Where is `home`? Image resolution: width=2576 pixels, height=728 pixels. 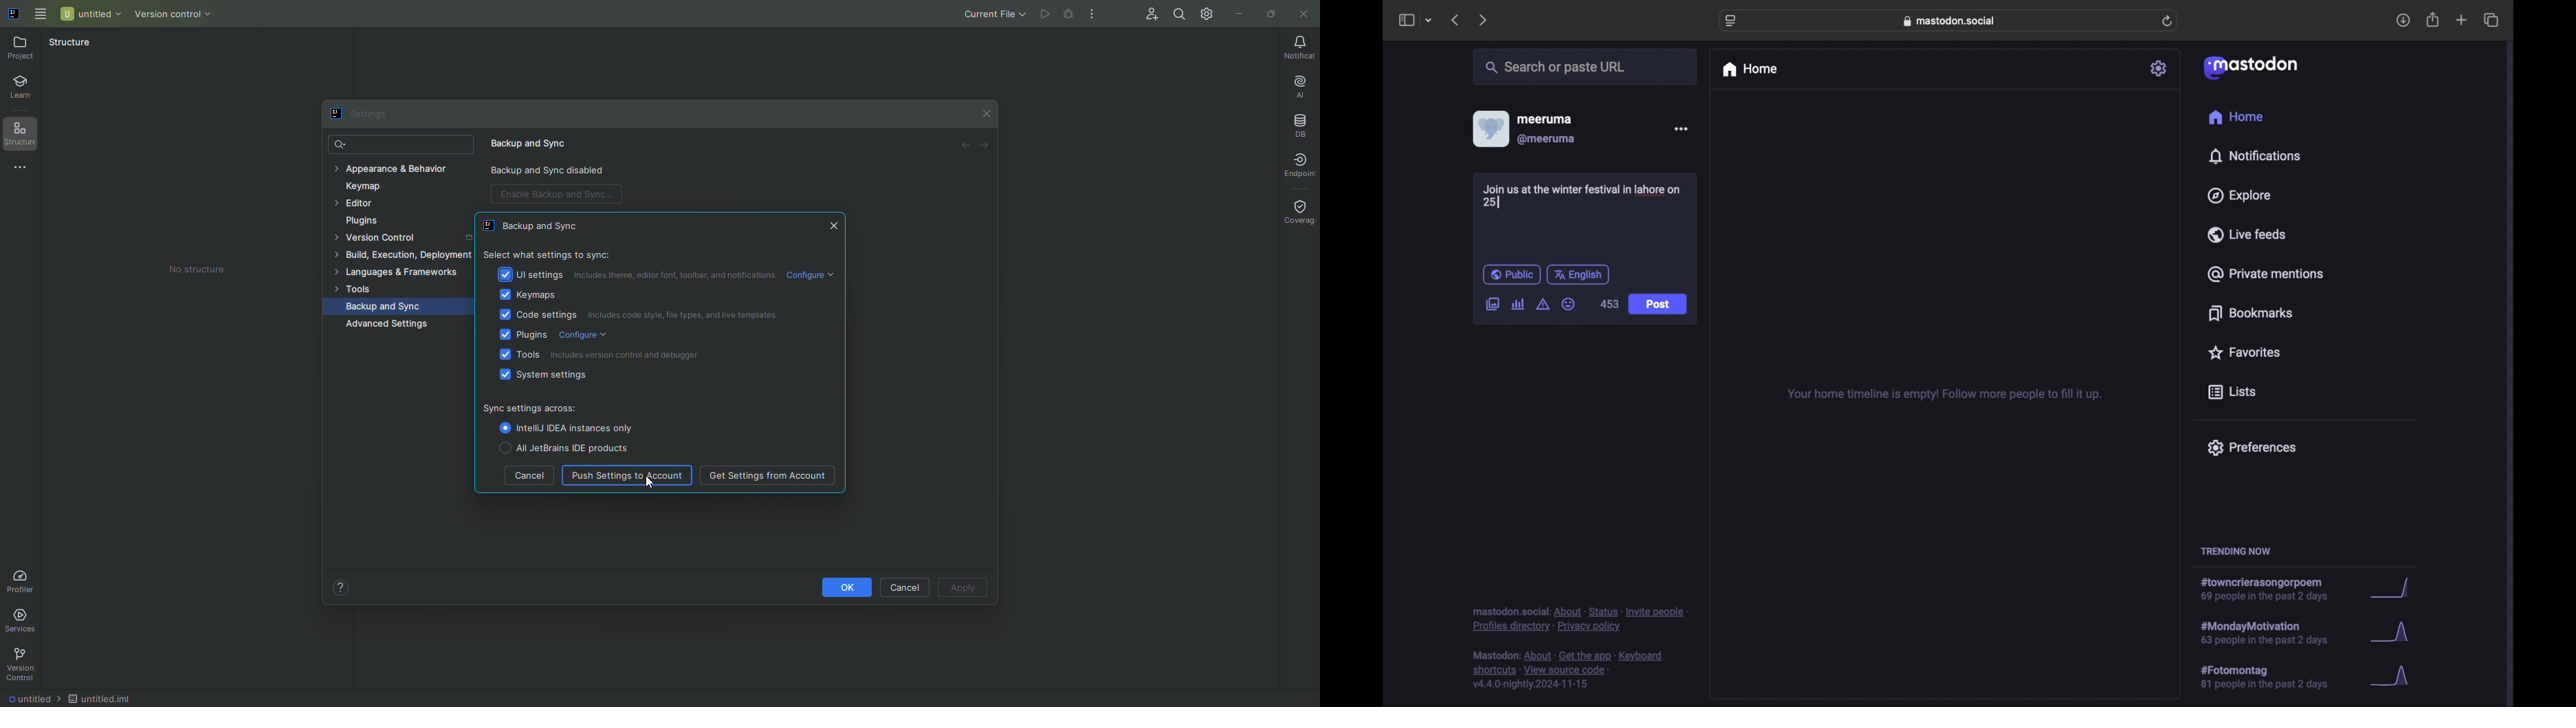
home is located at coordinates (2235, 117).